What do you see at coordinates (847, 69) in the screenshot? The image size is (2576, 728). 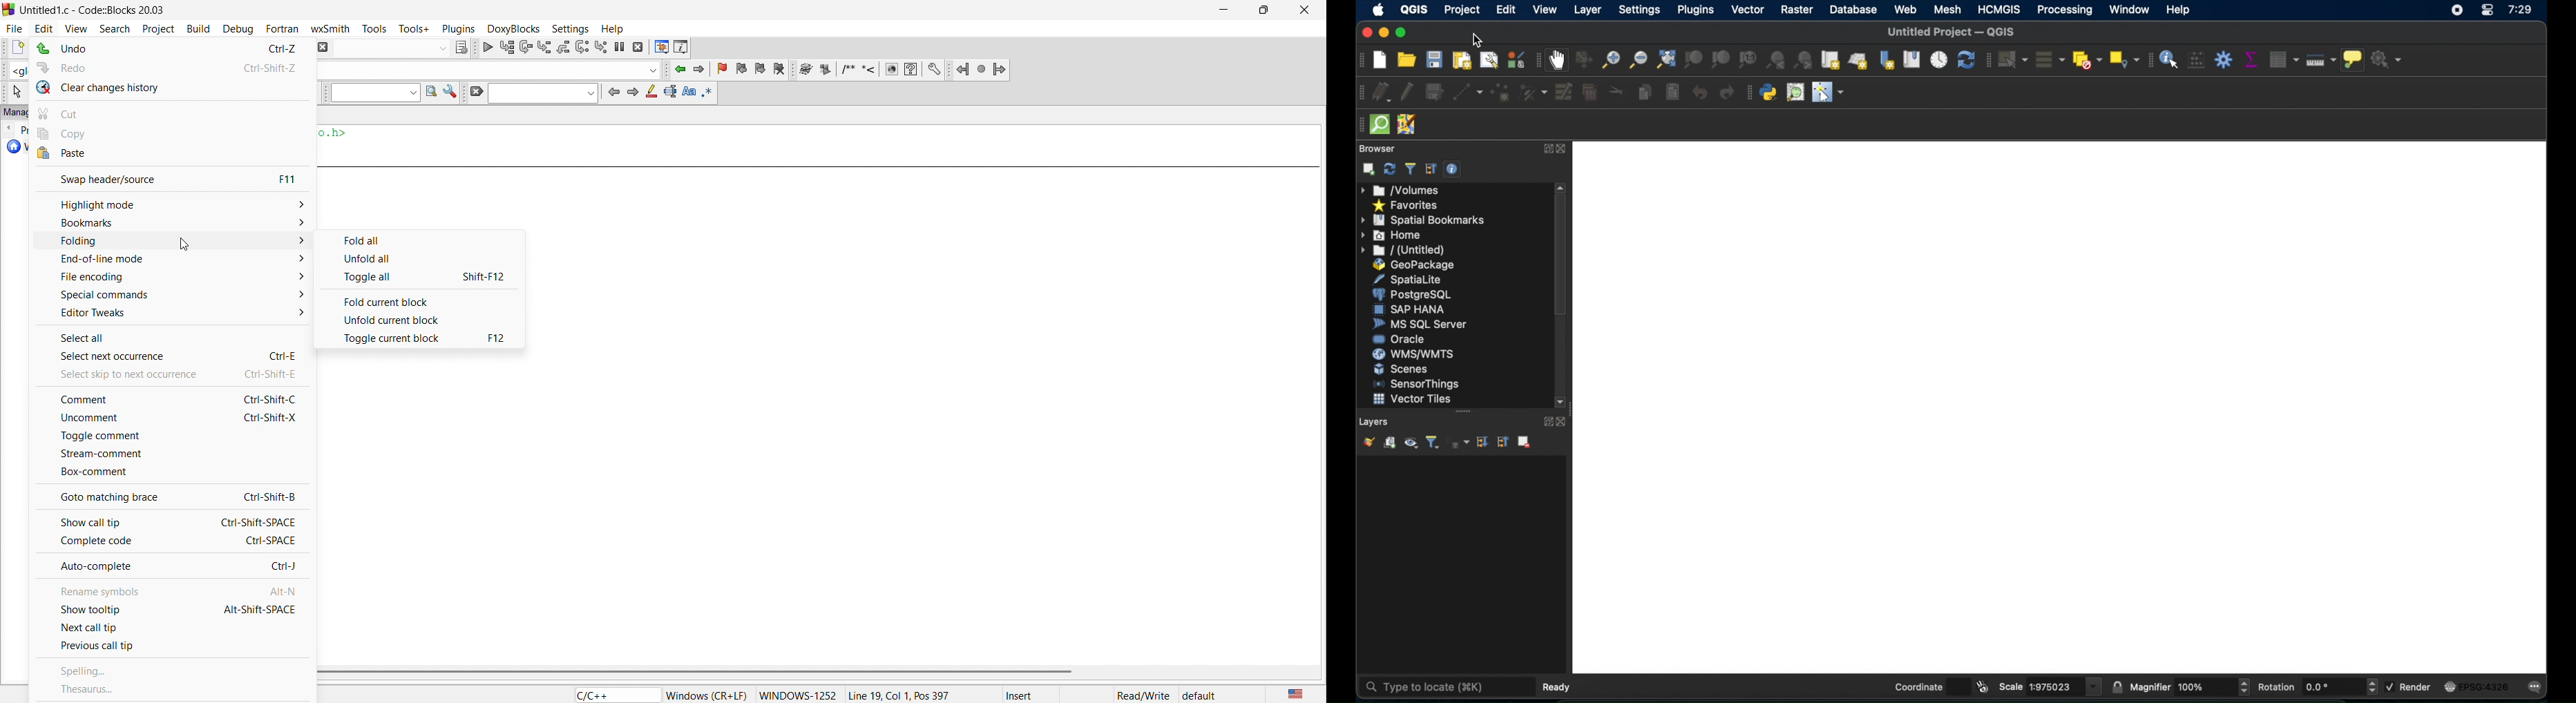 I see `insert comment box` at bounding box center [847, 69].